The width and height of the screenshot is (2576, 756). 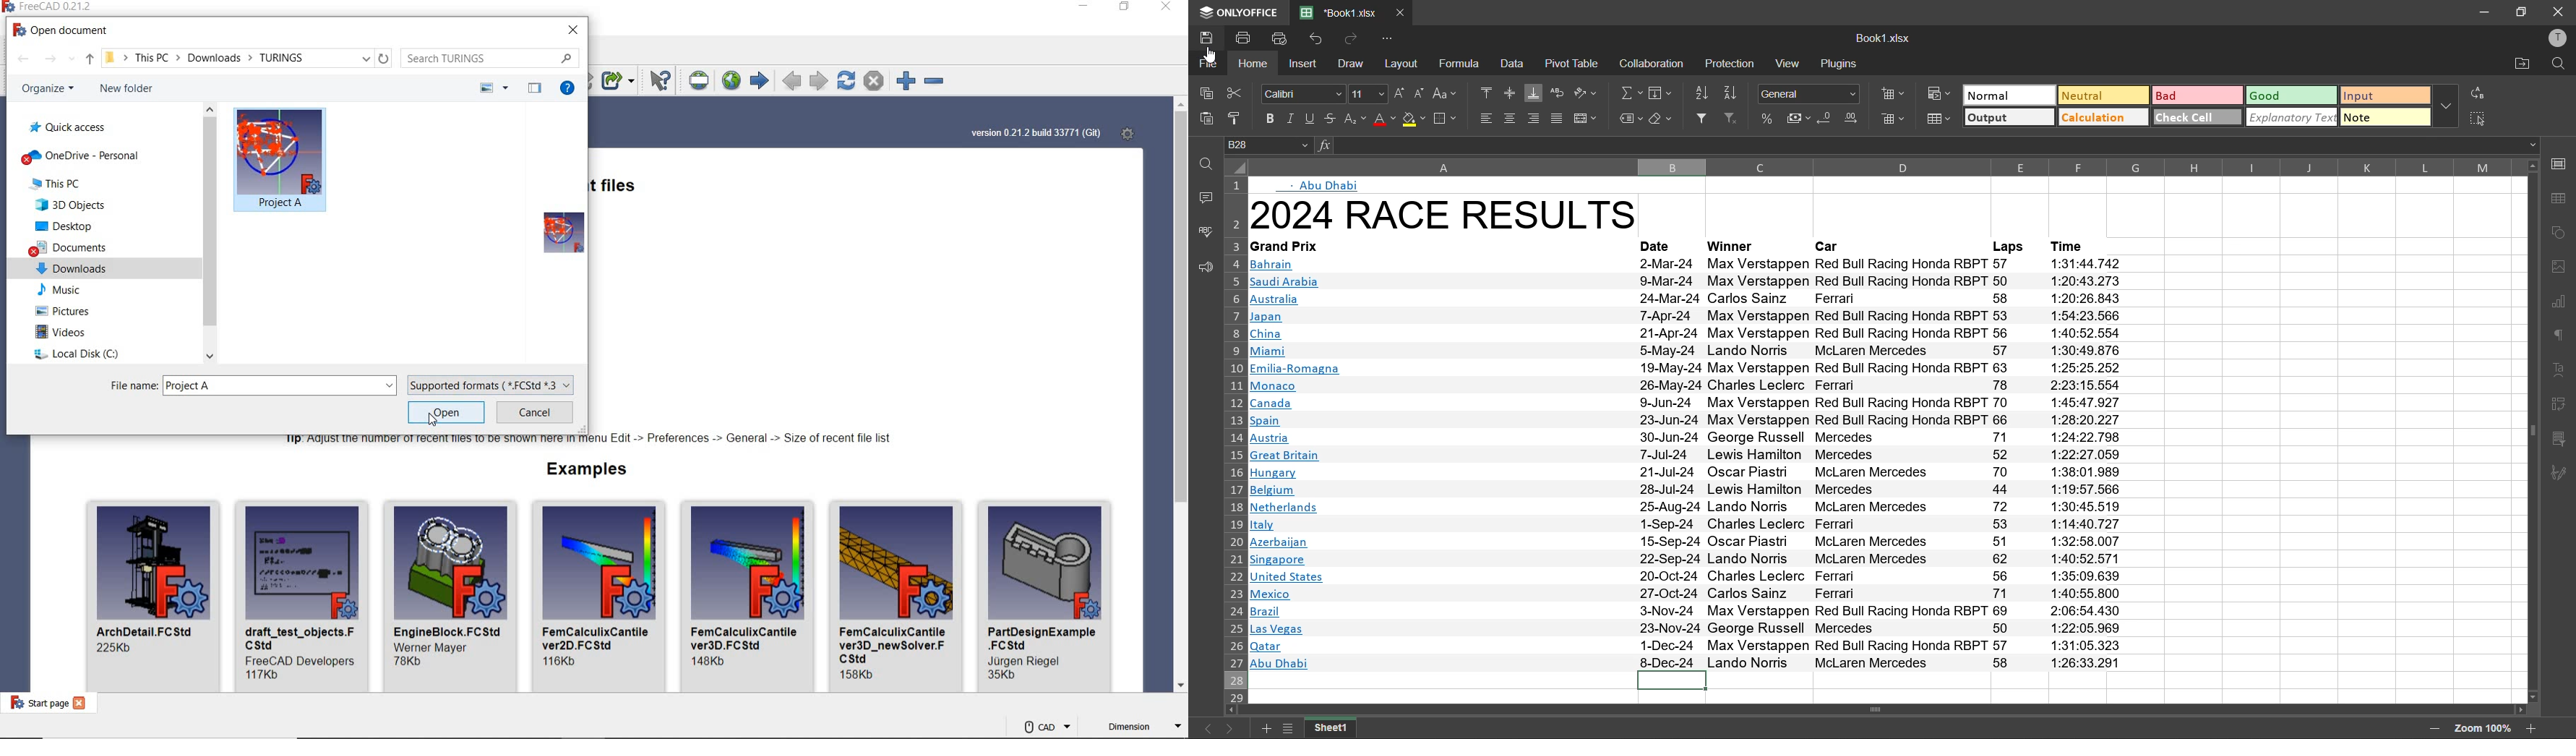 I want to click on GET HELP, so click(x=571, y=88).